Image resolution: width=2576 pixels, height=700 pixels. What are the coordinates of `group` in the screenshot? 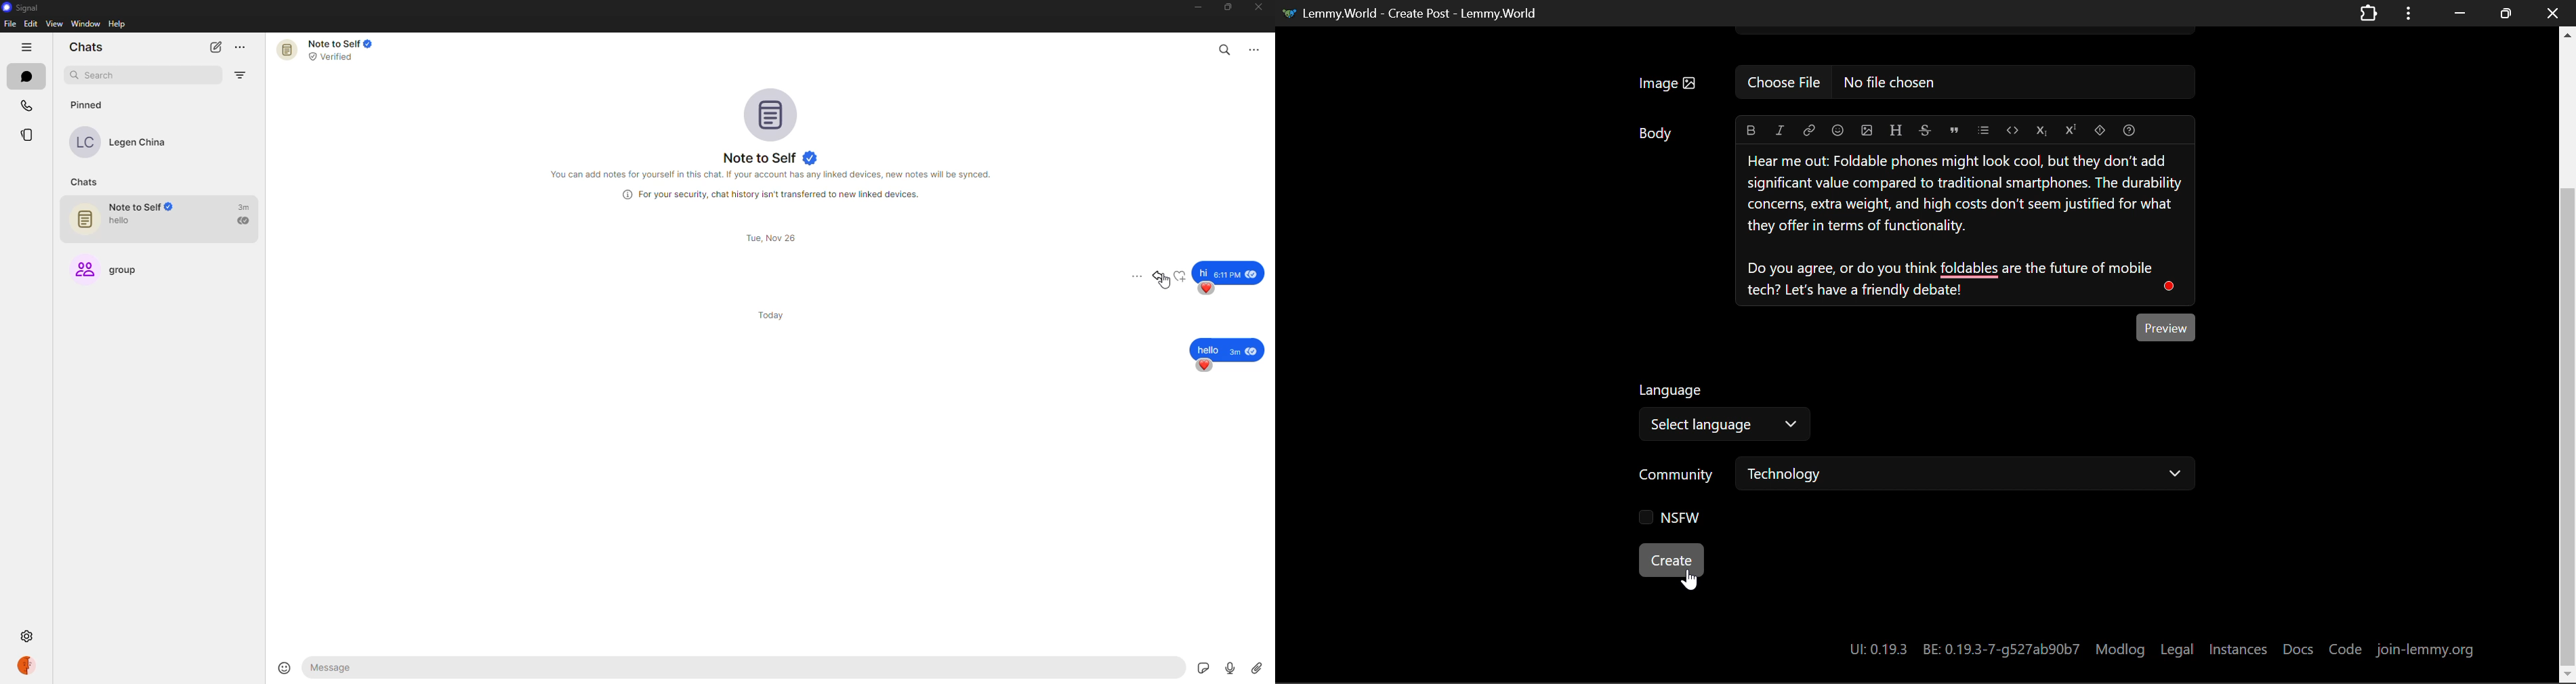 It's located at (118, 270).